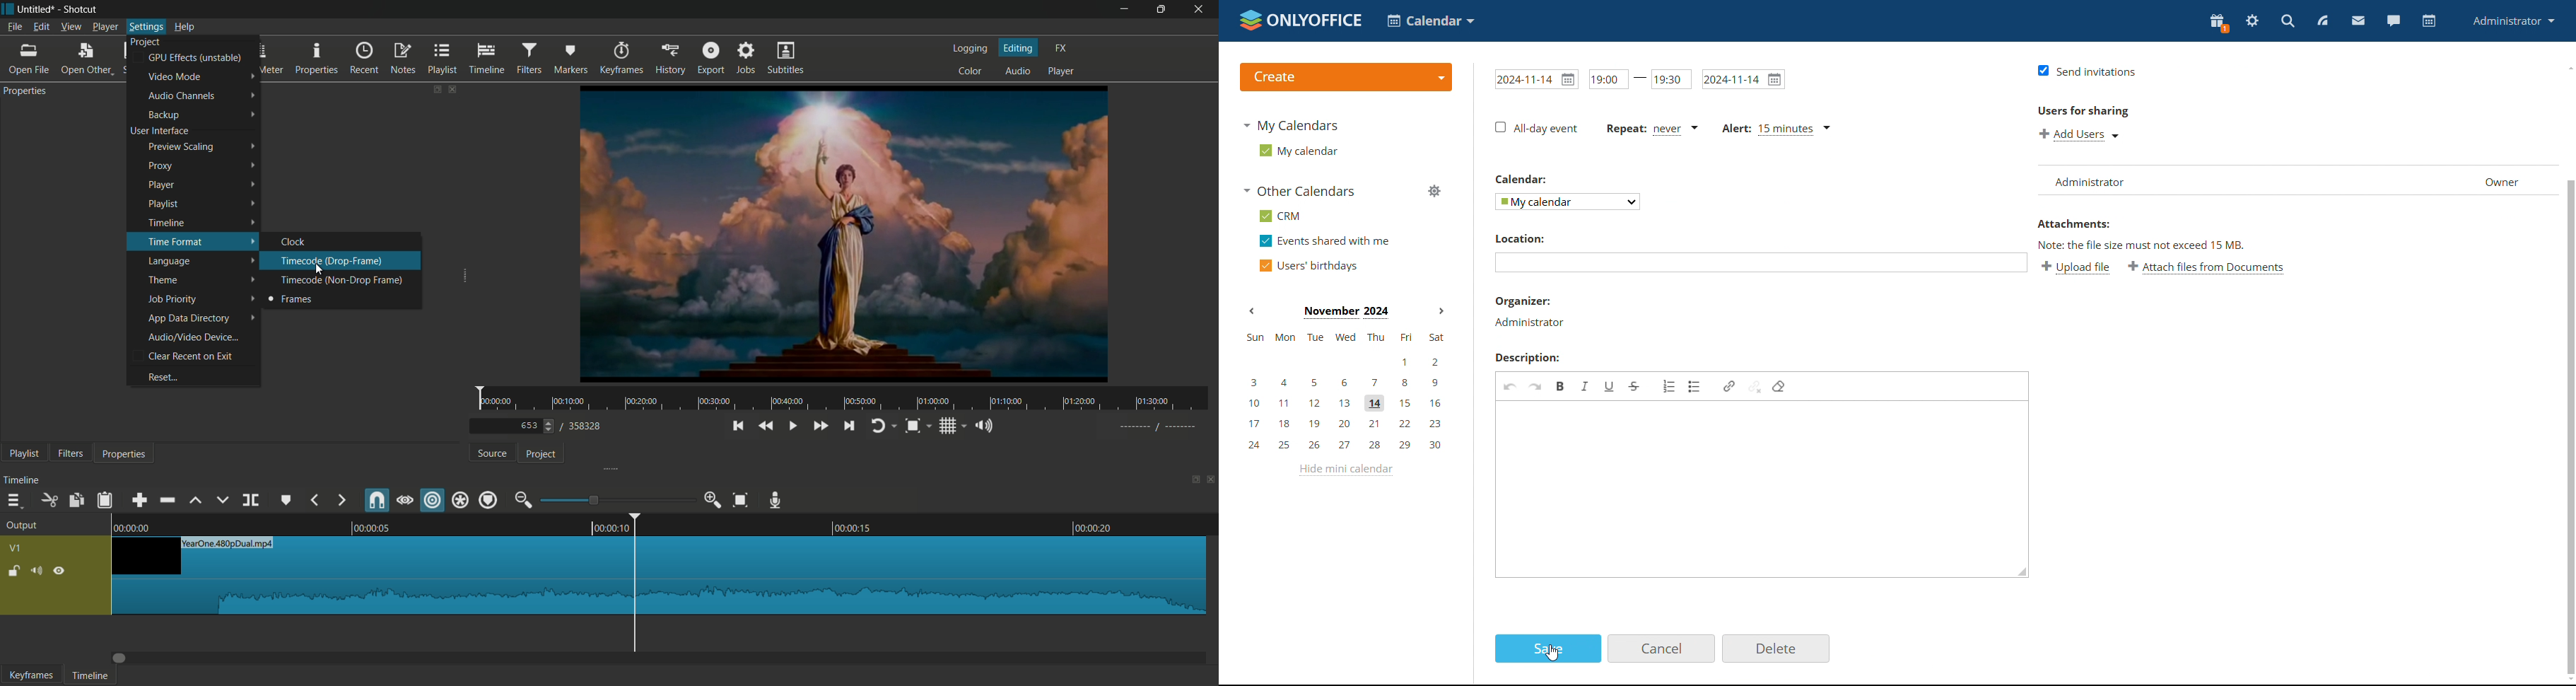  Describe the element at coordinates (1093, 526) in the screenshot. I see `00.00.20` at that location.